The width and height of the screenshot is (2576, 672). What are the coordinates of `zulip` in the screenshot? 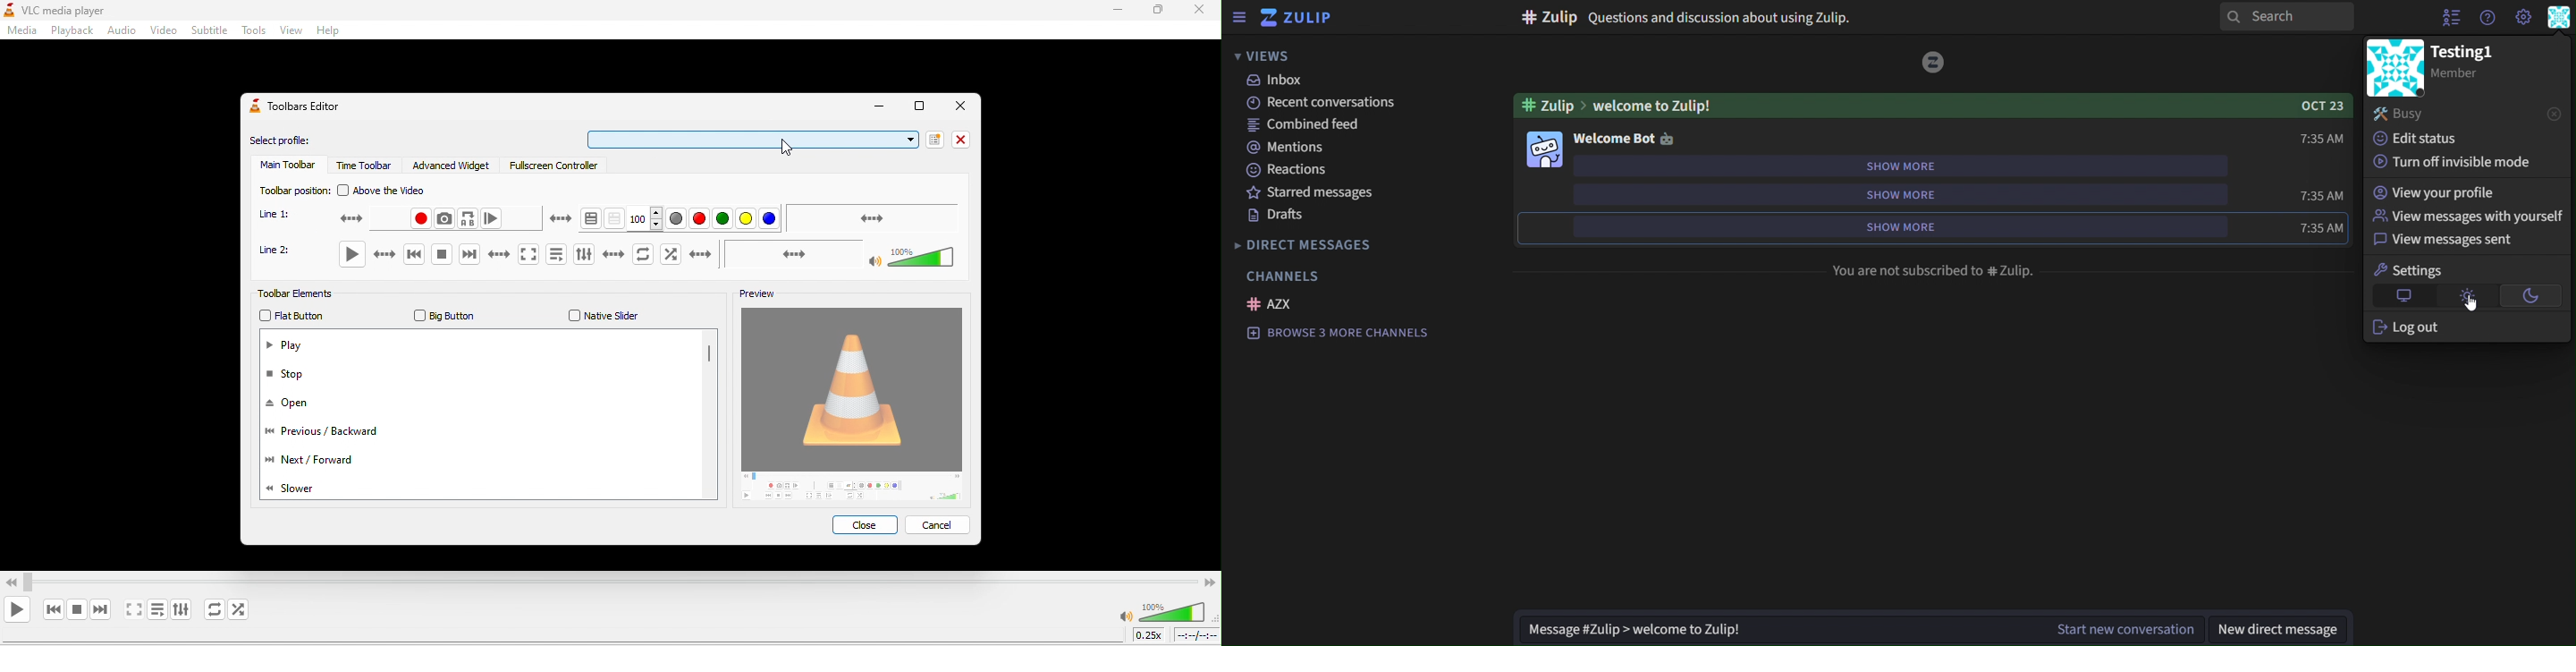 It's located at (1296, 16).